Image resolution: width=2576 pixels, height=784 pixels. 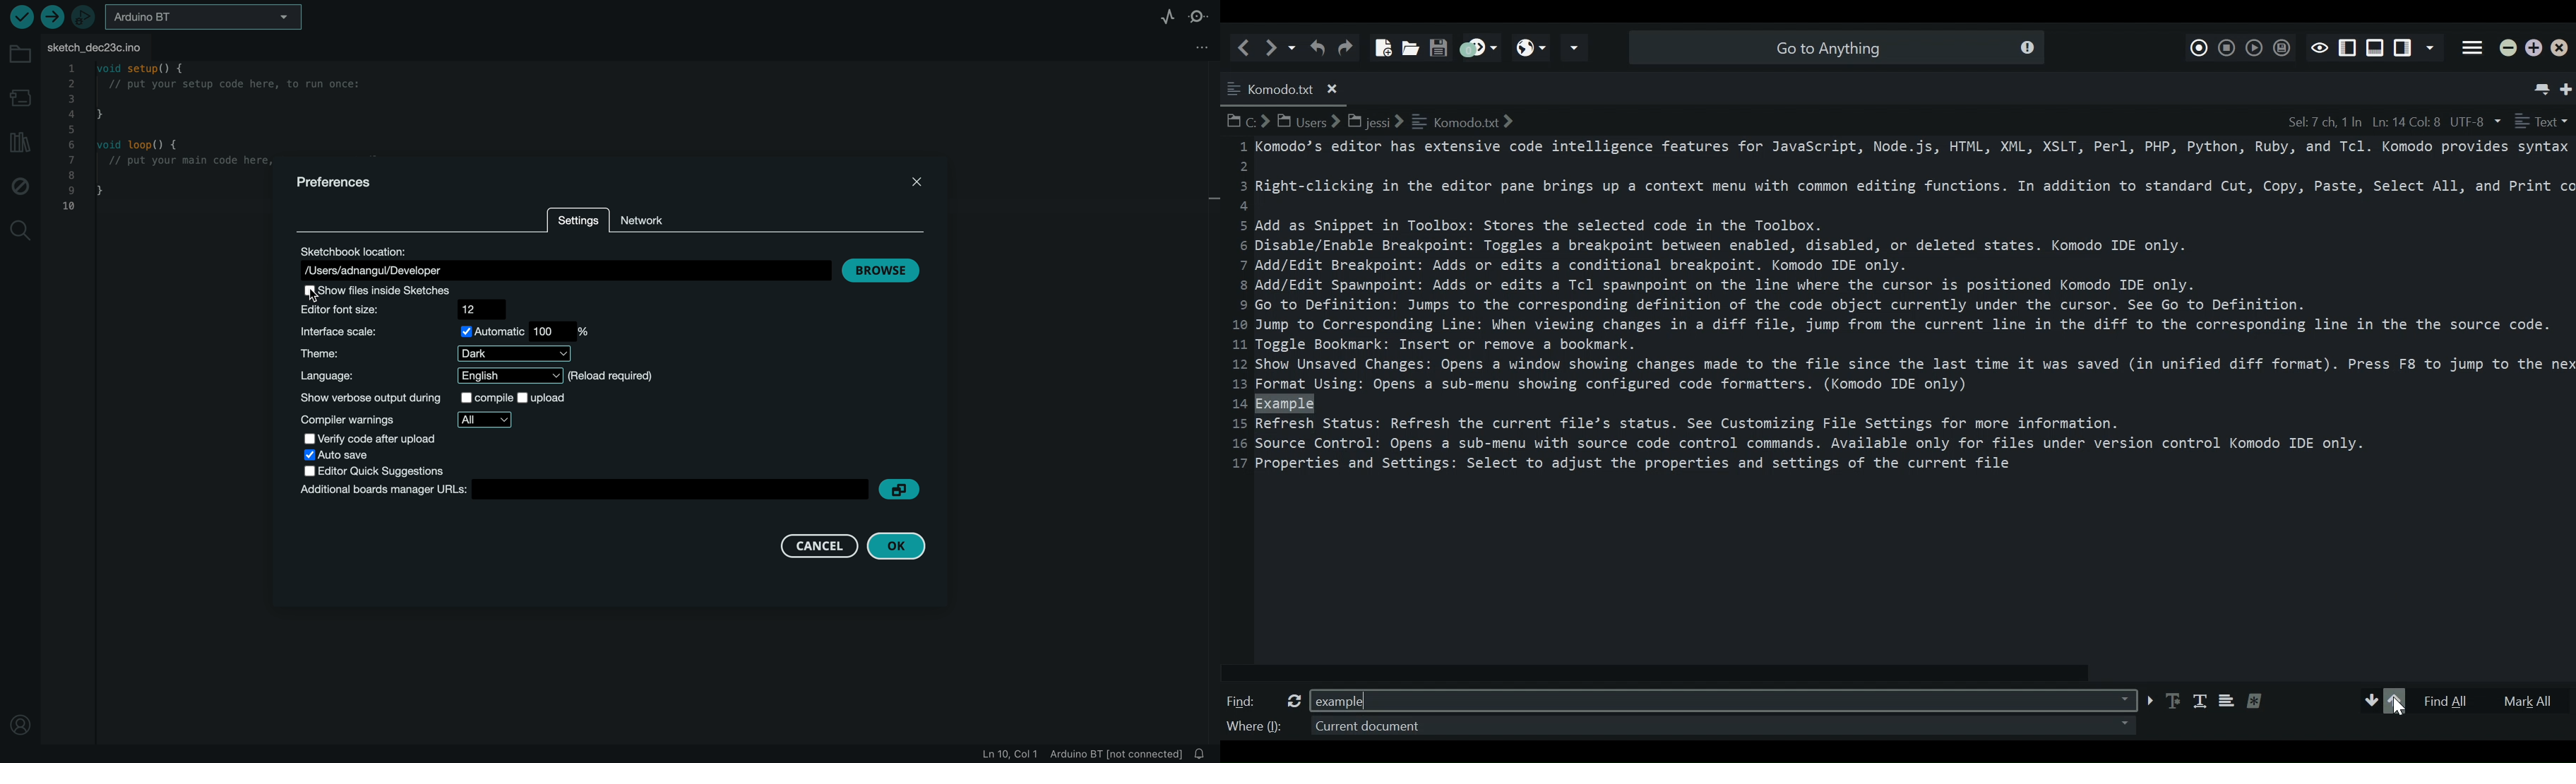 What do you see at coordinates (2280, 47) in the screenshot?
I see `Save Macro to Toolbox as Superscript` at bounding box center [2280, 47].